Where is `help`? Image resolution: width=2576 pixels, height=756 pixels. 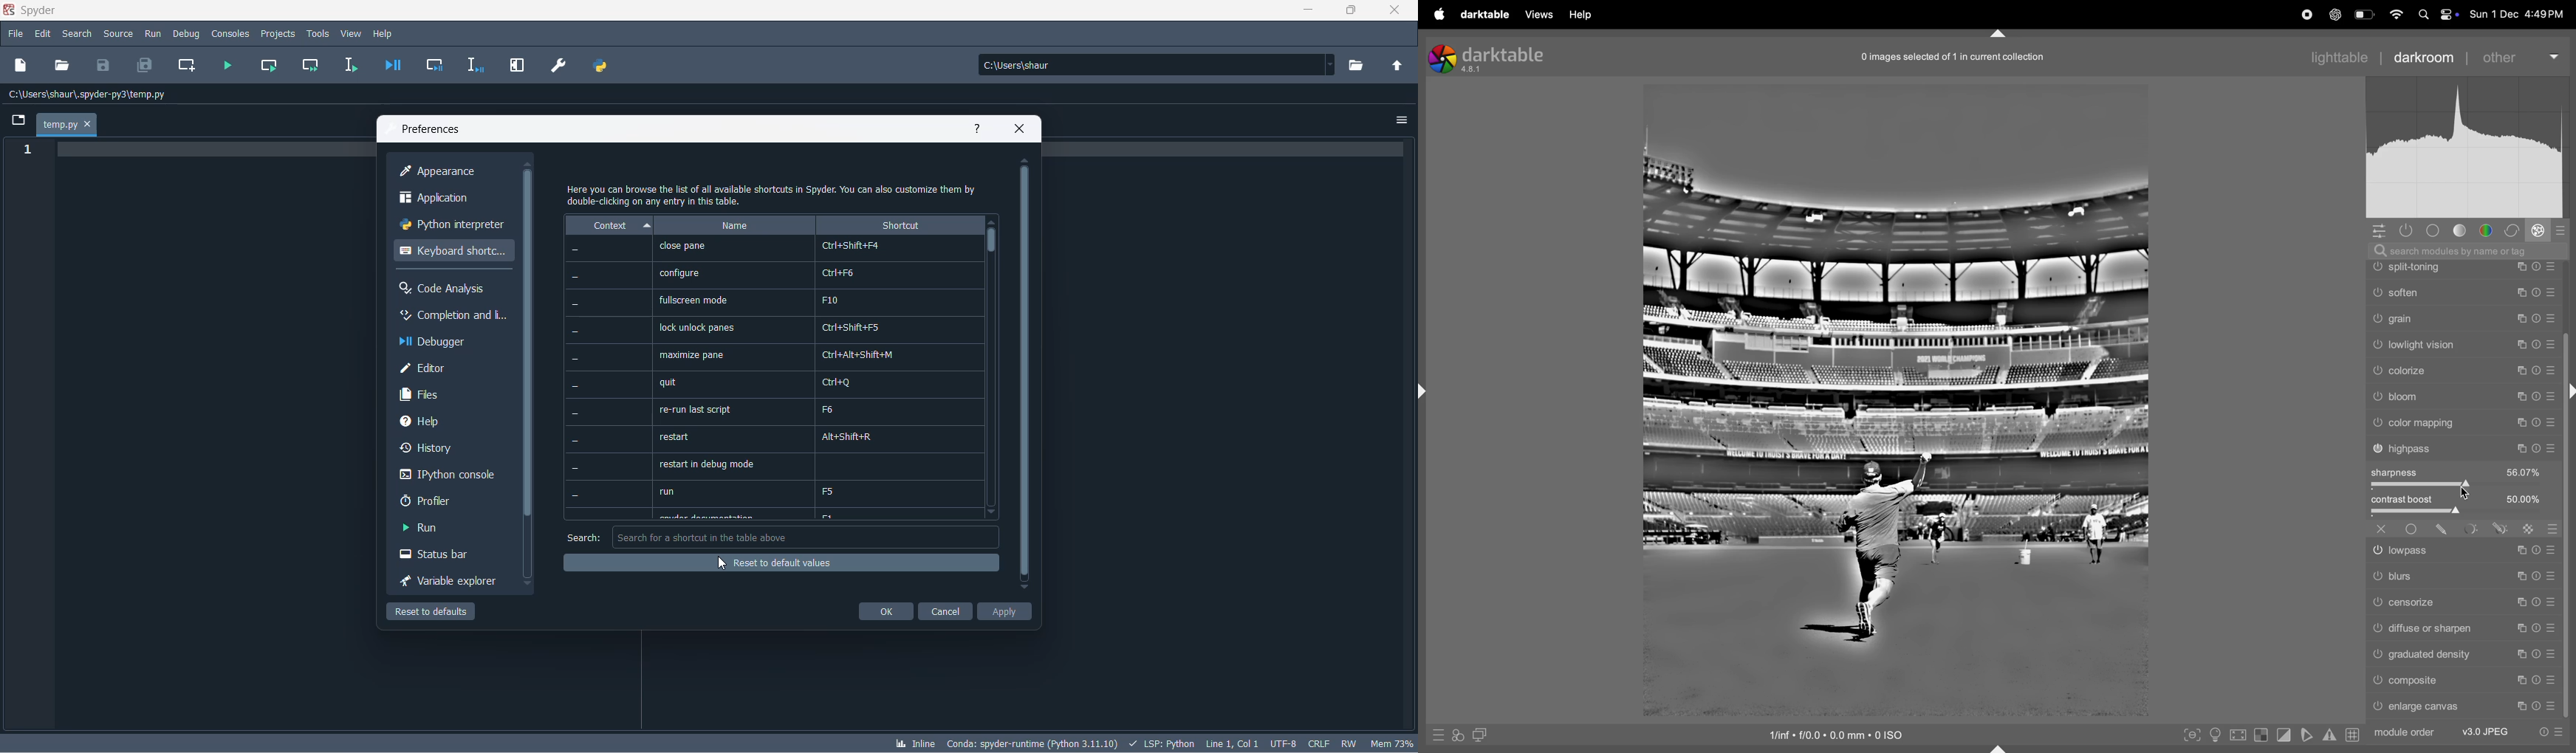 help is located at coordinates (445, 424).